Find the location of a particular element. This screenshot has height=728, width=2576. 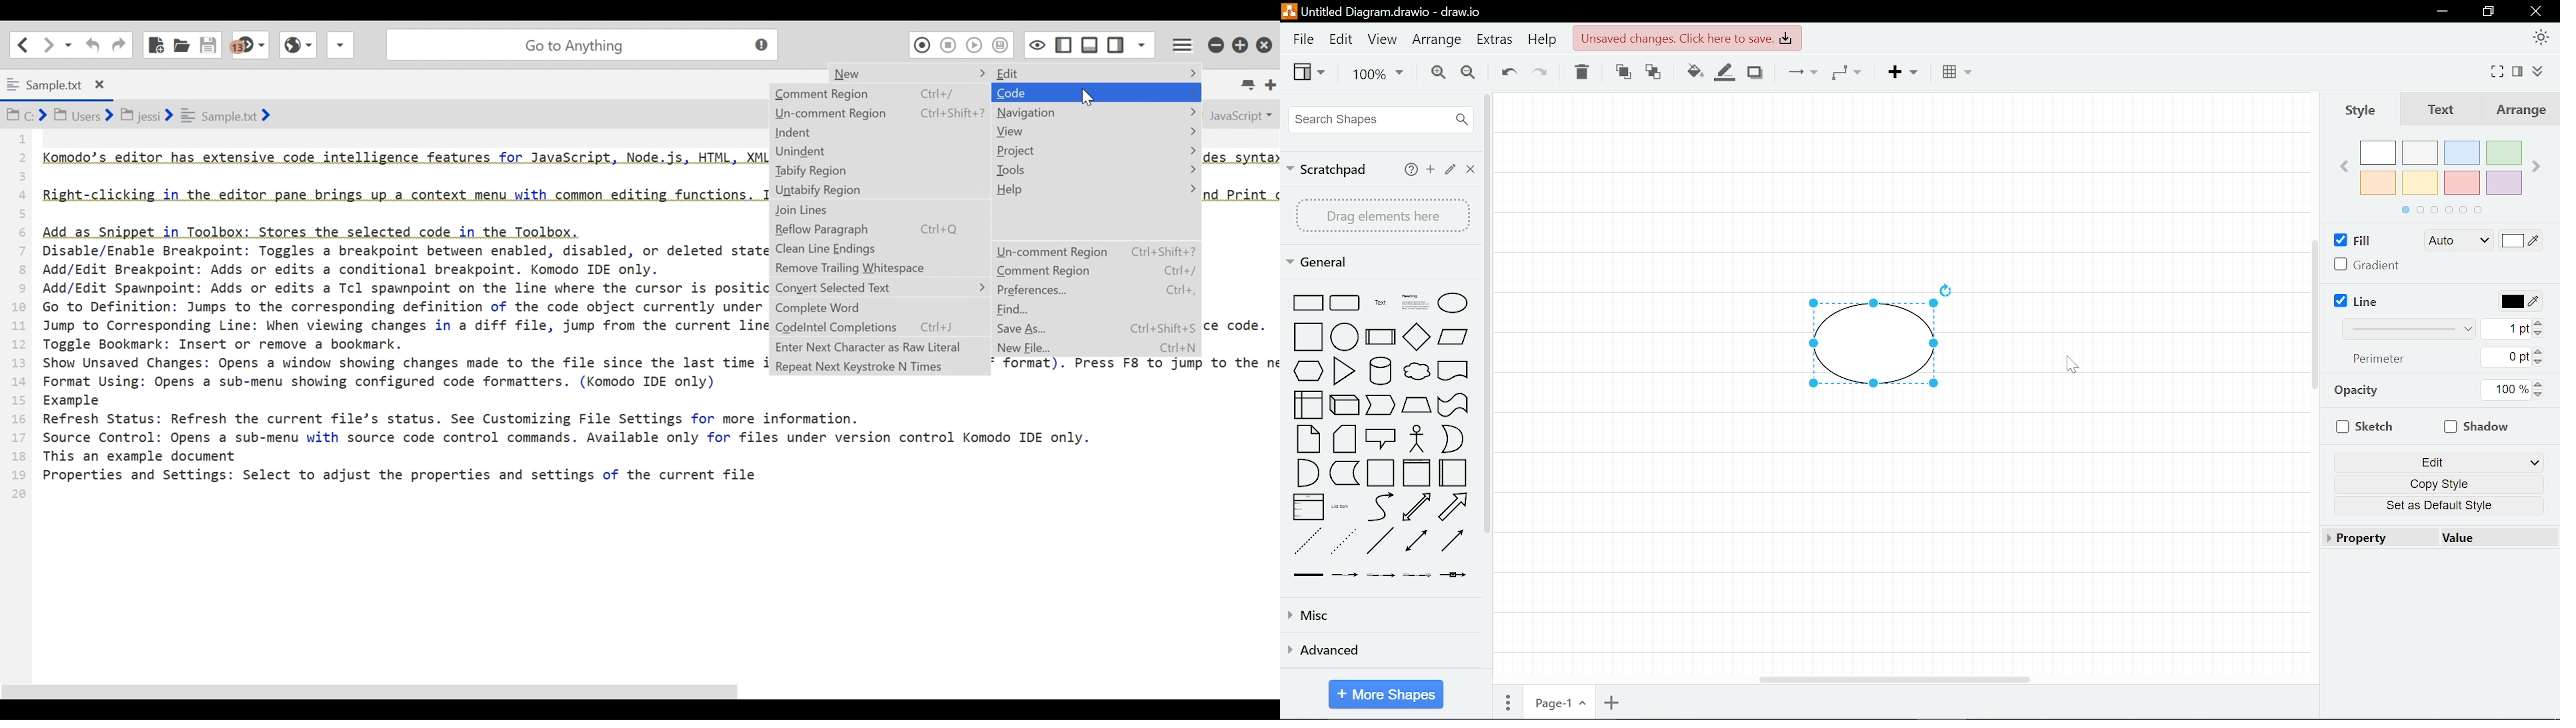

unsaved changes click here to save is located at coordinates (1687, 38).